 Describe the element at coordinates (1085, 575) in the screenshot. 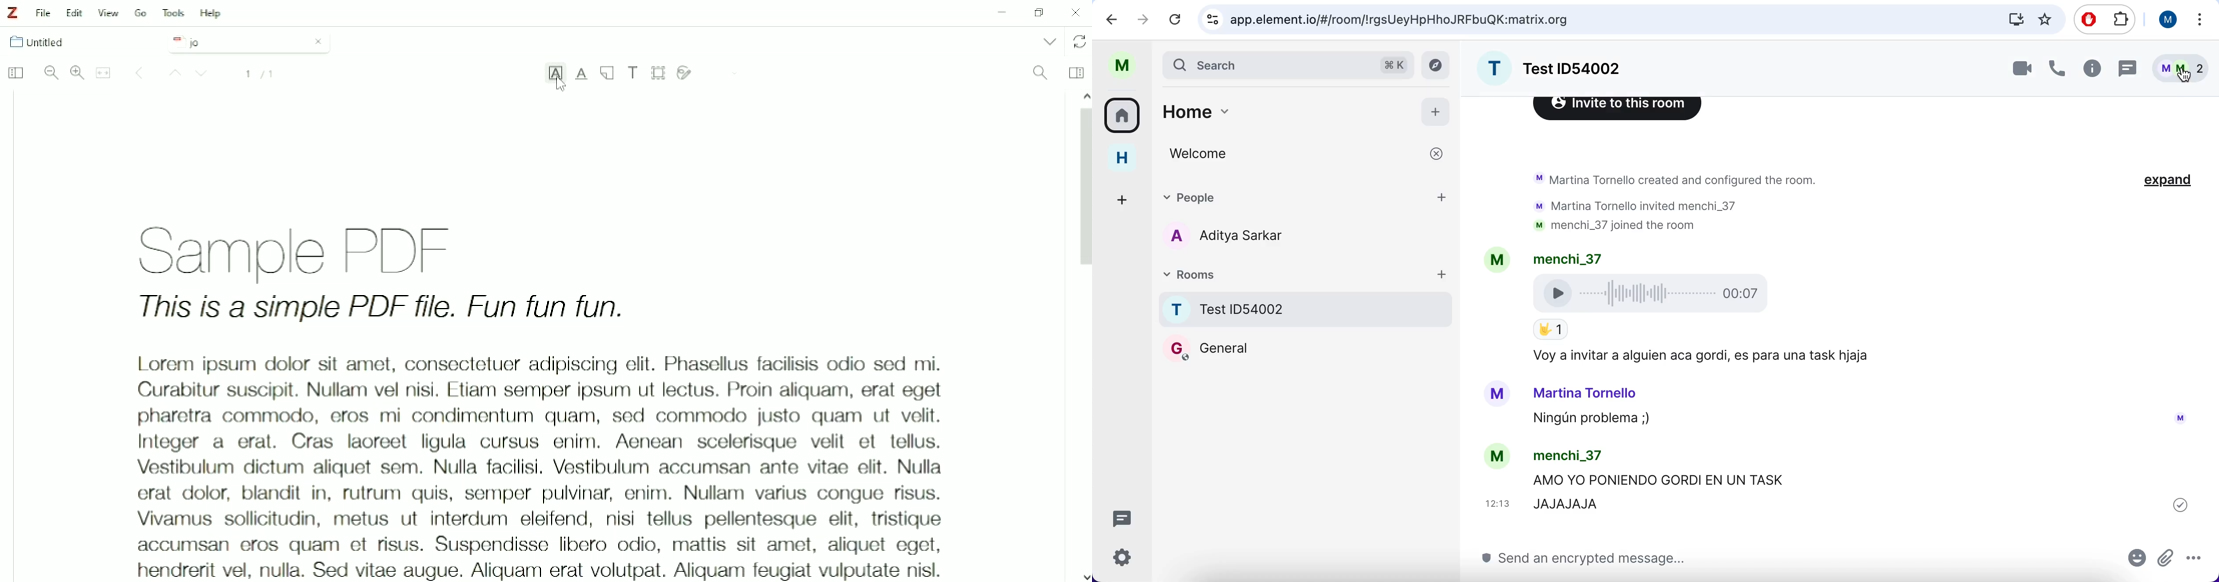

I see `Down` at that location.